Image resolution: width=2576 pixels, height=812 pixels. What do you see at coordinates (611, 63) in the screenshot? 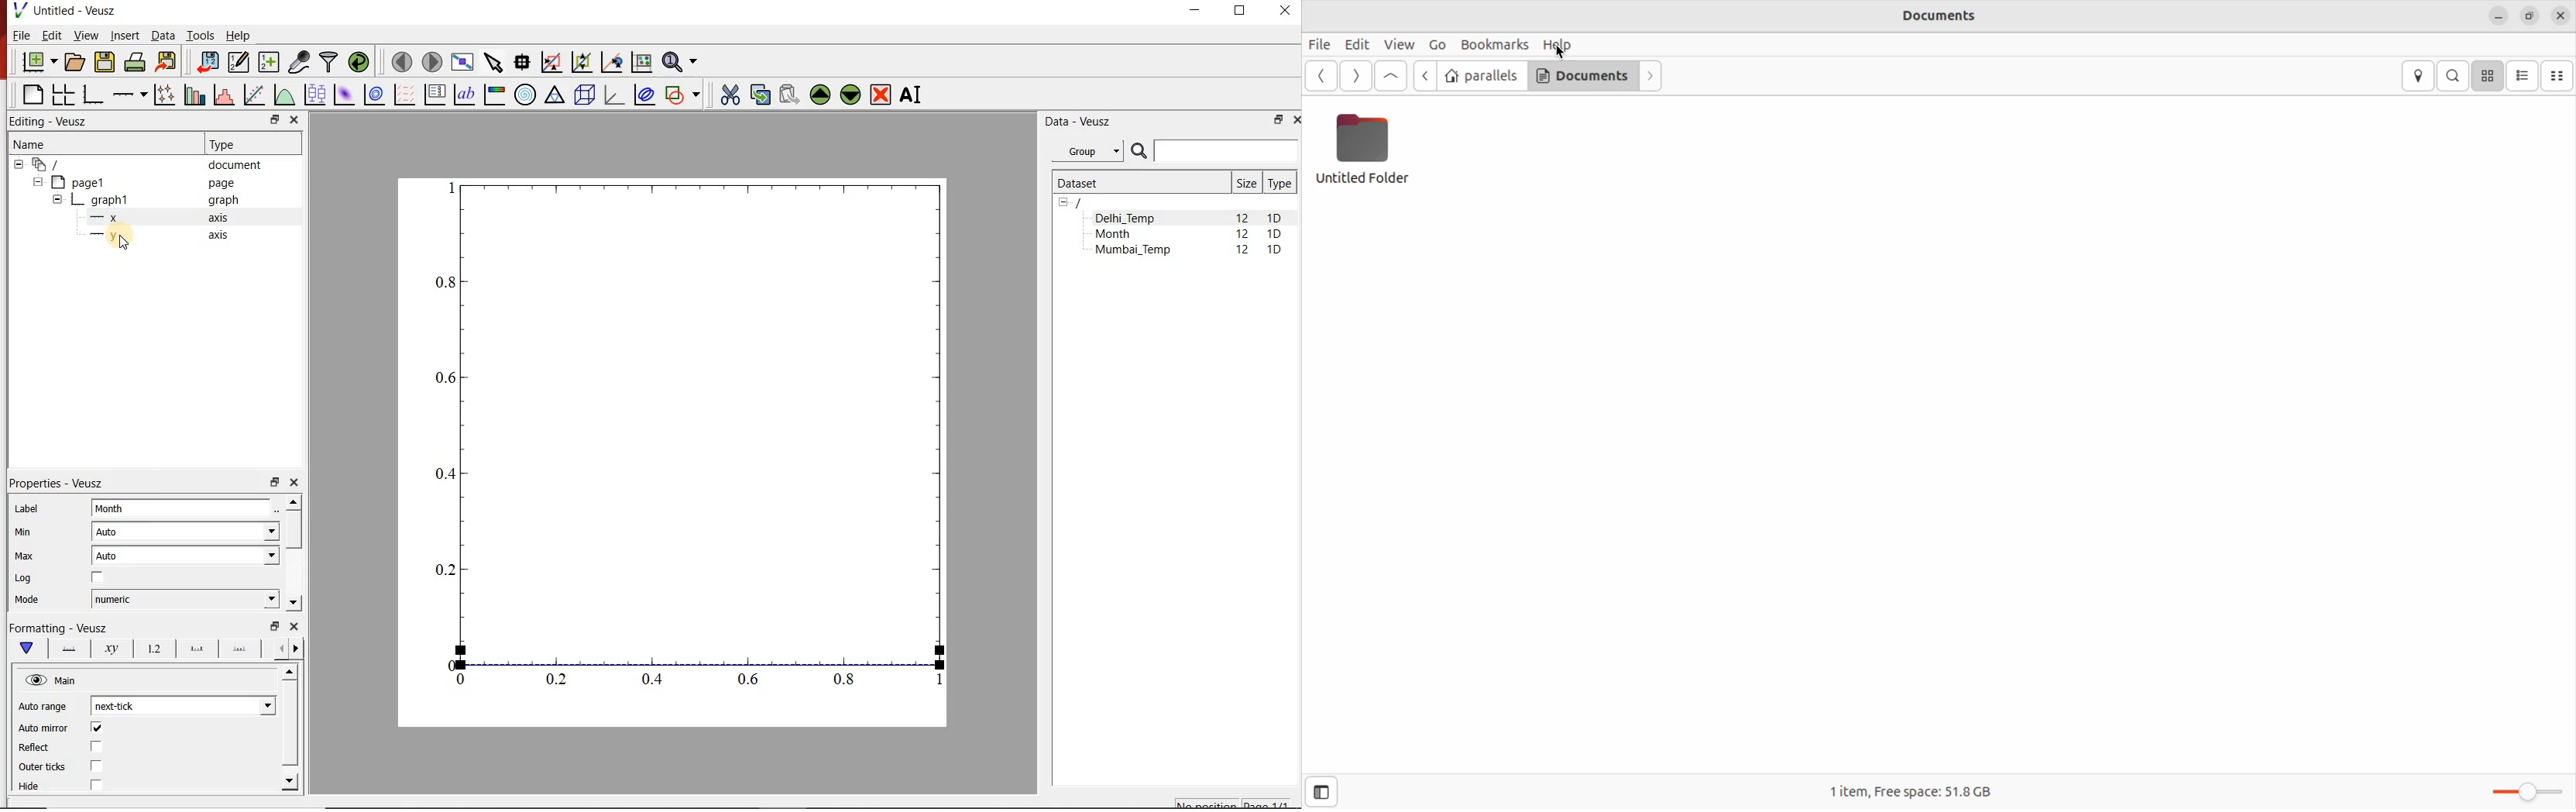
I see `click to recenter graph axes` at bounding box center [611, 63].